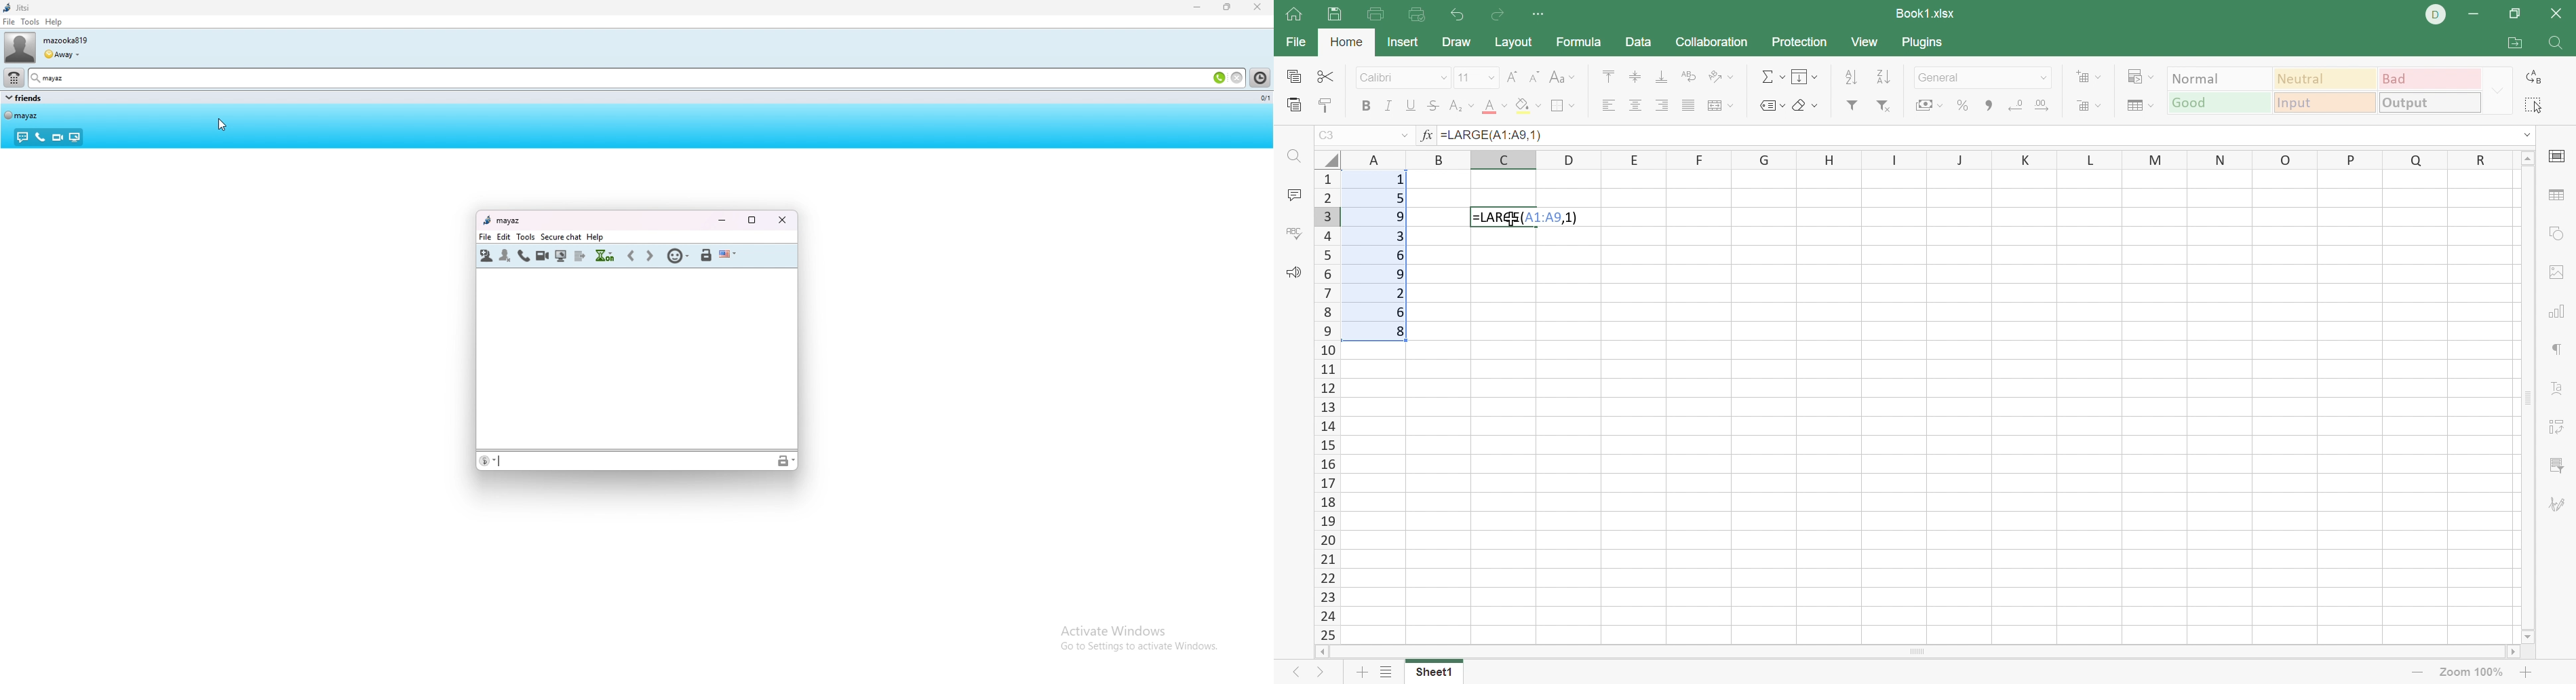 This screenshot has width=2576, height=700. What do you see at coordinates (222, 124) in the screenshot?
I see `cursor` at bounding box center [222, 124].